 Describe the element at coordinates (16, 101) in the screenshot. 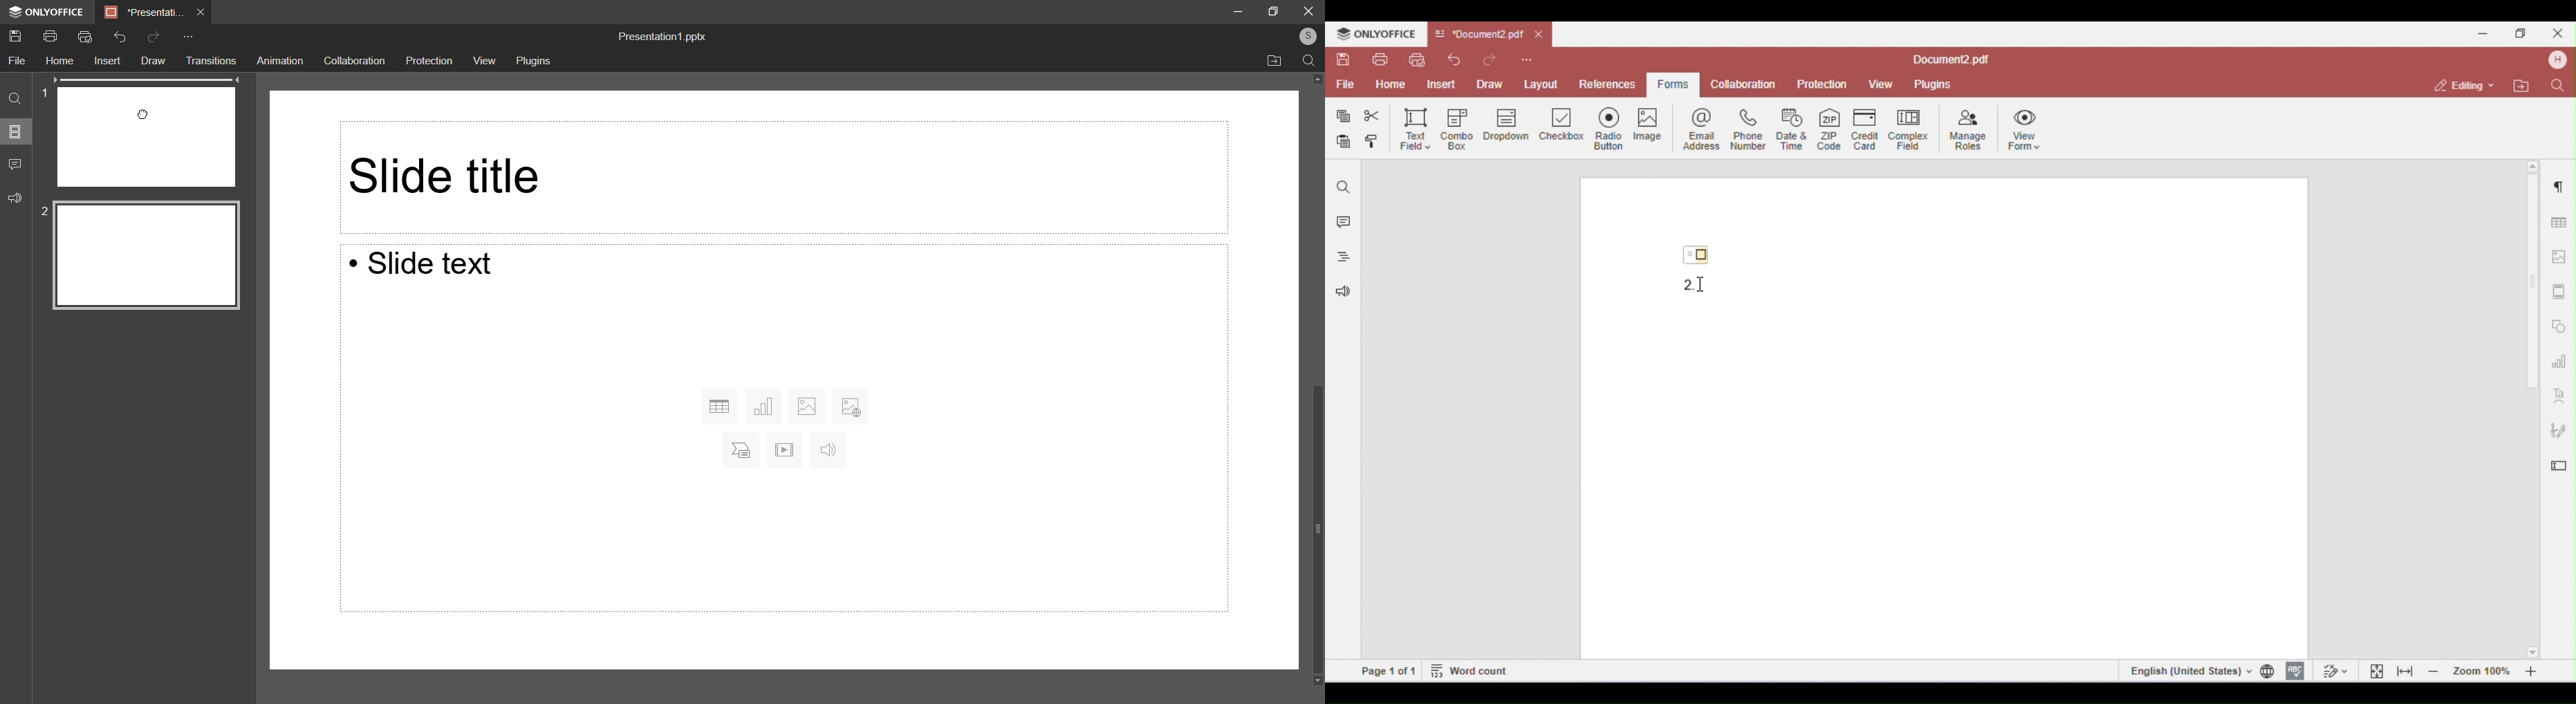

I see `Find` at that location.